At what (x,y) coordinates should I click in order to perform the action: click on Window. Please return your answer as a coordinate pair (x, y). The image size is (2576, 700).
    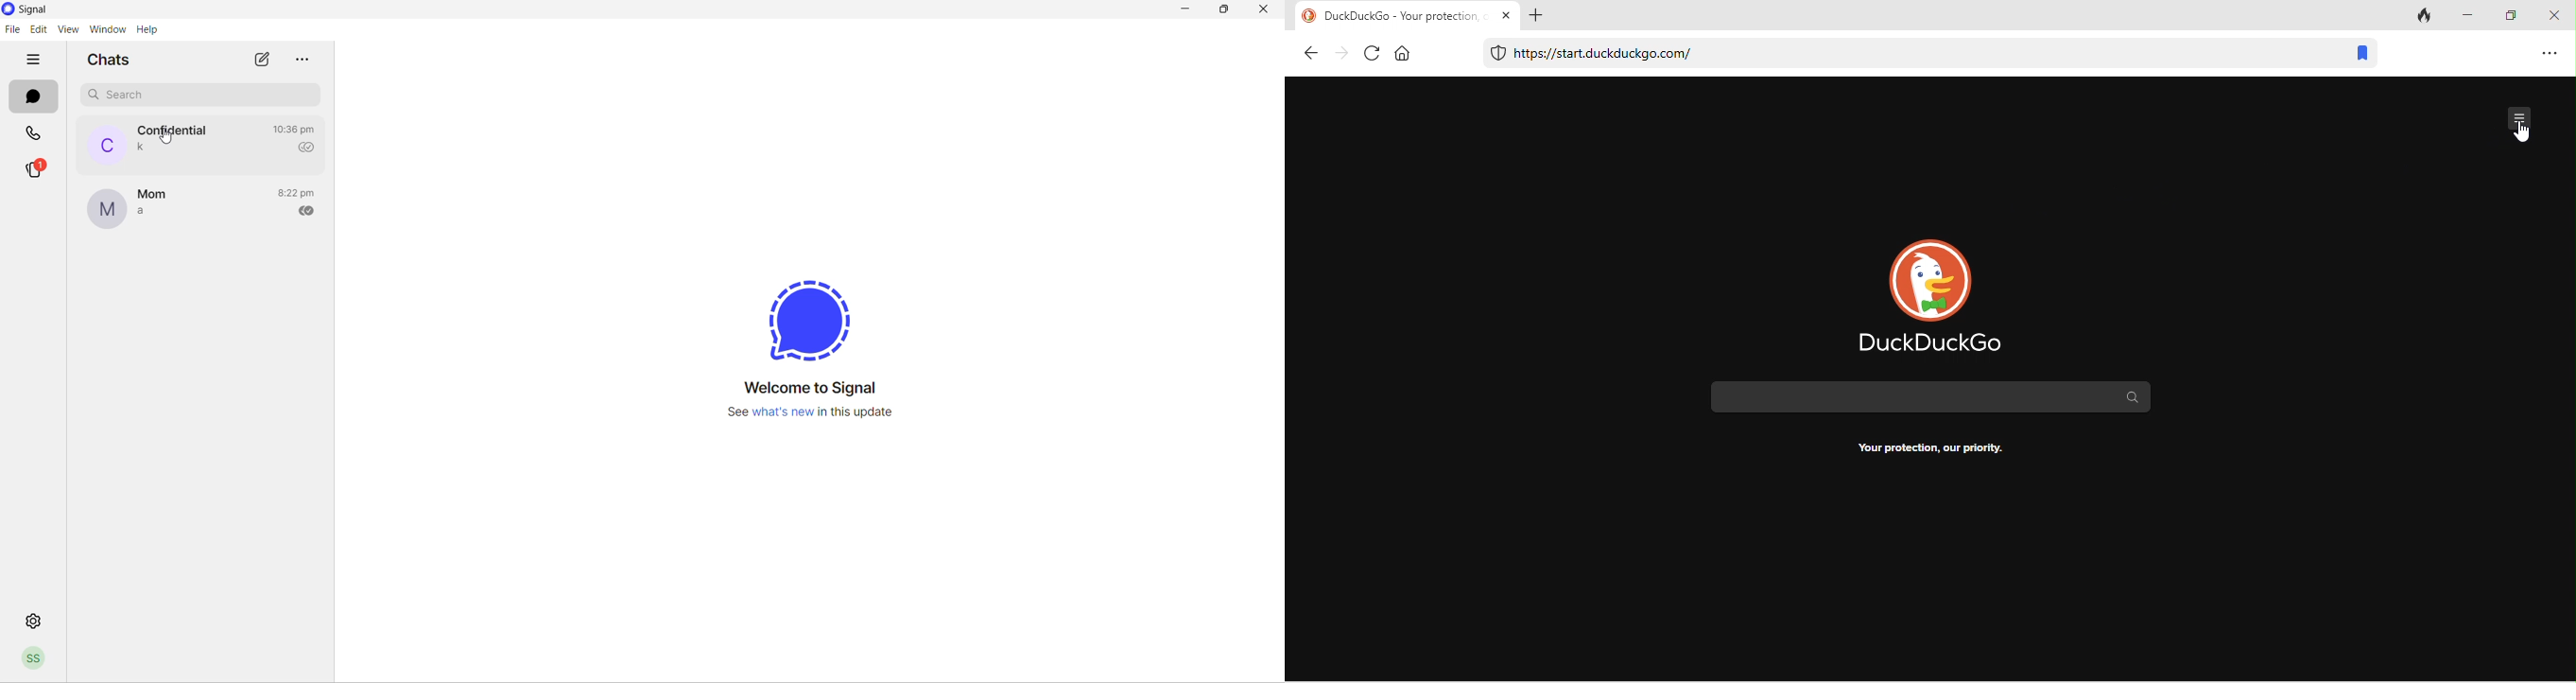
    Looking at the image, I should click on (107, 29).